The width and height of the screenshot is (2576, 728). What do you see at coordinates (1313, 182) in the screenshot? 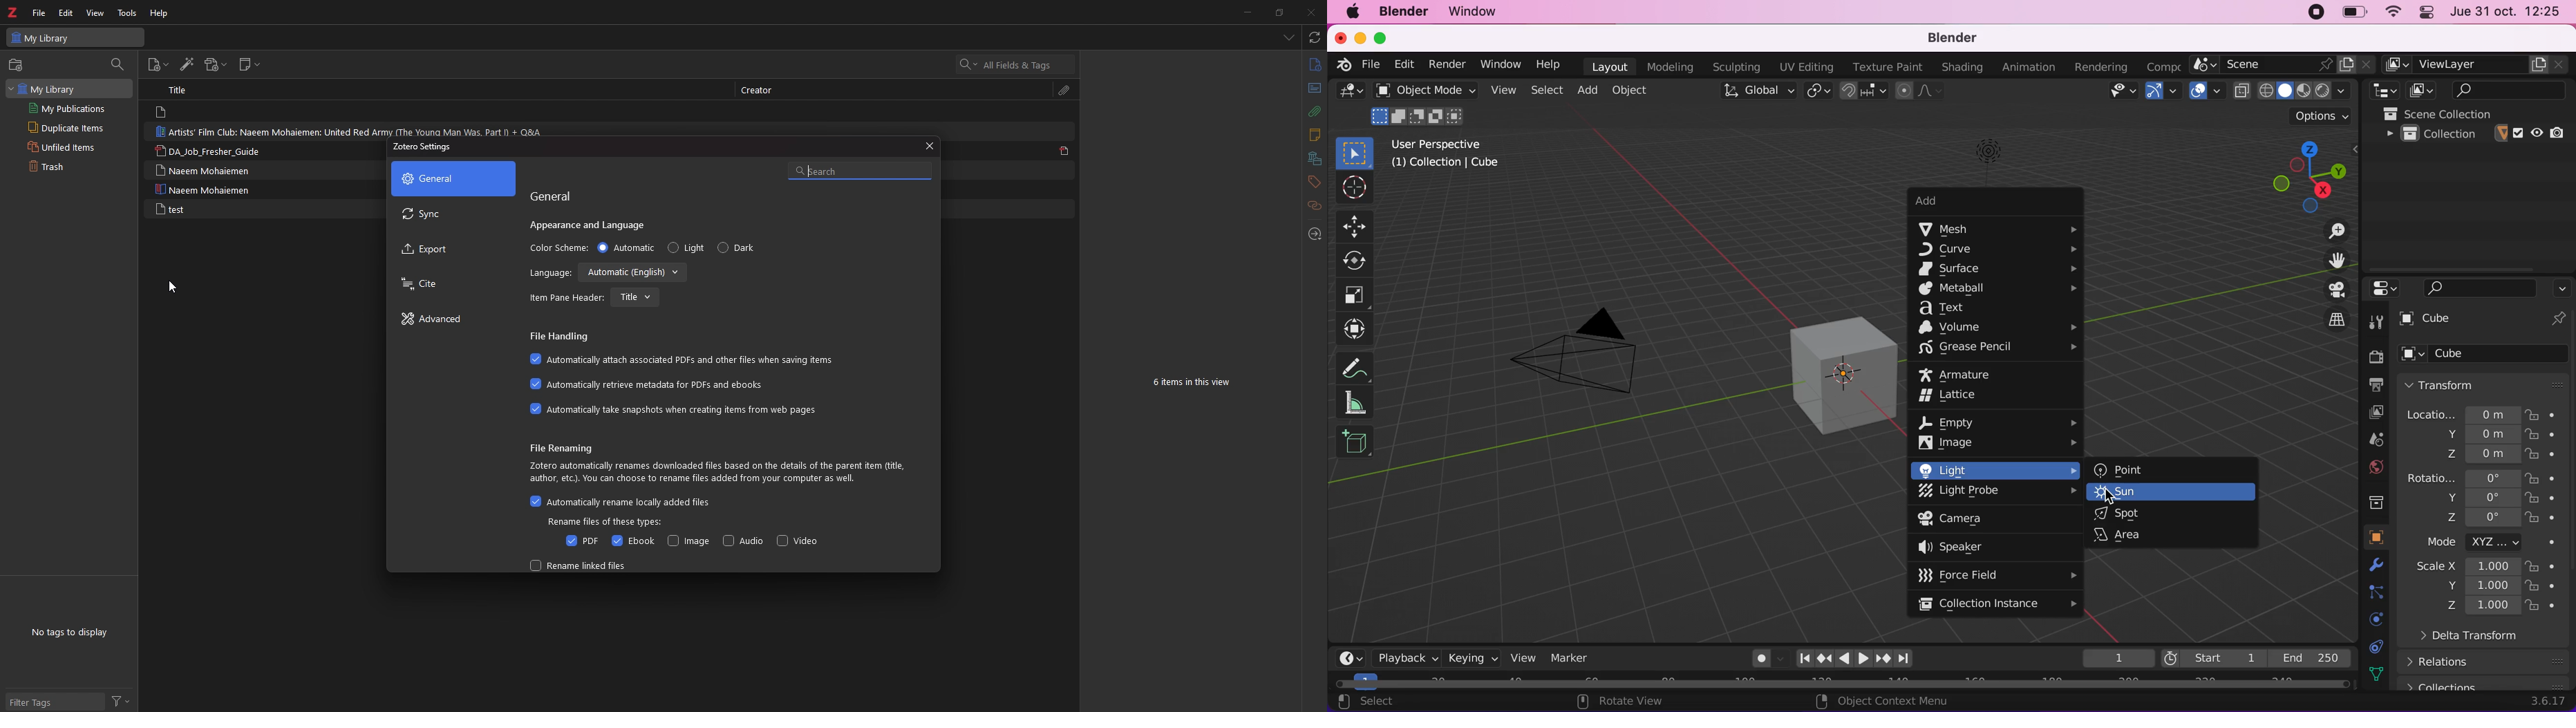
I see `tags` at bounding box center [1313, 182].